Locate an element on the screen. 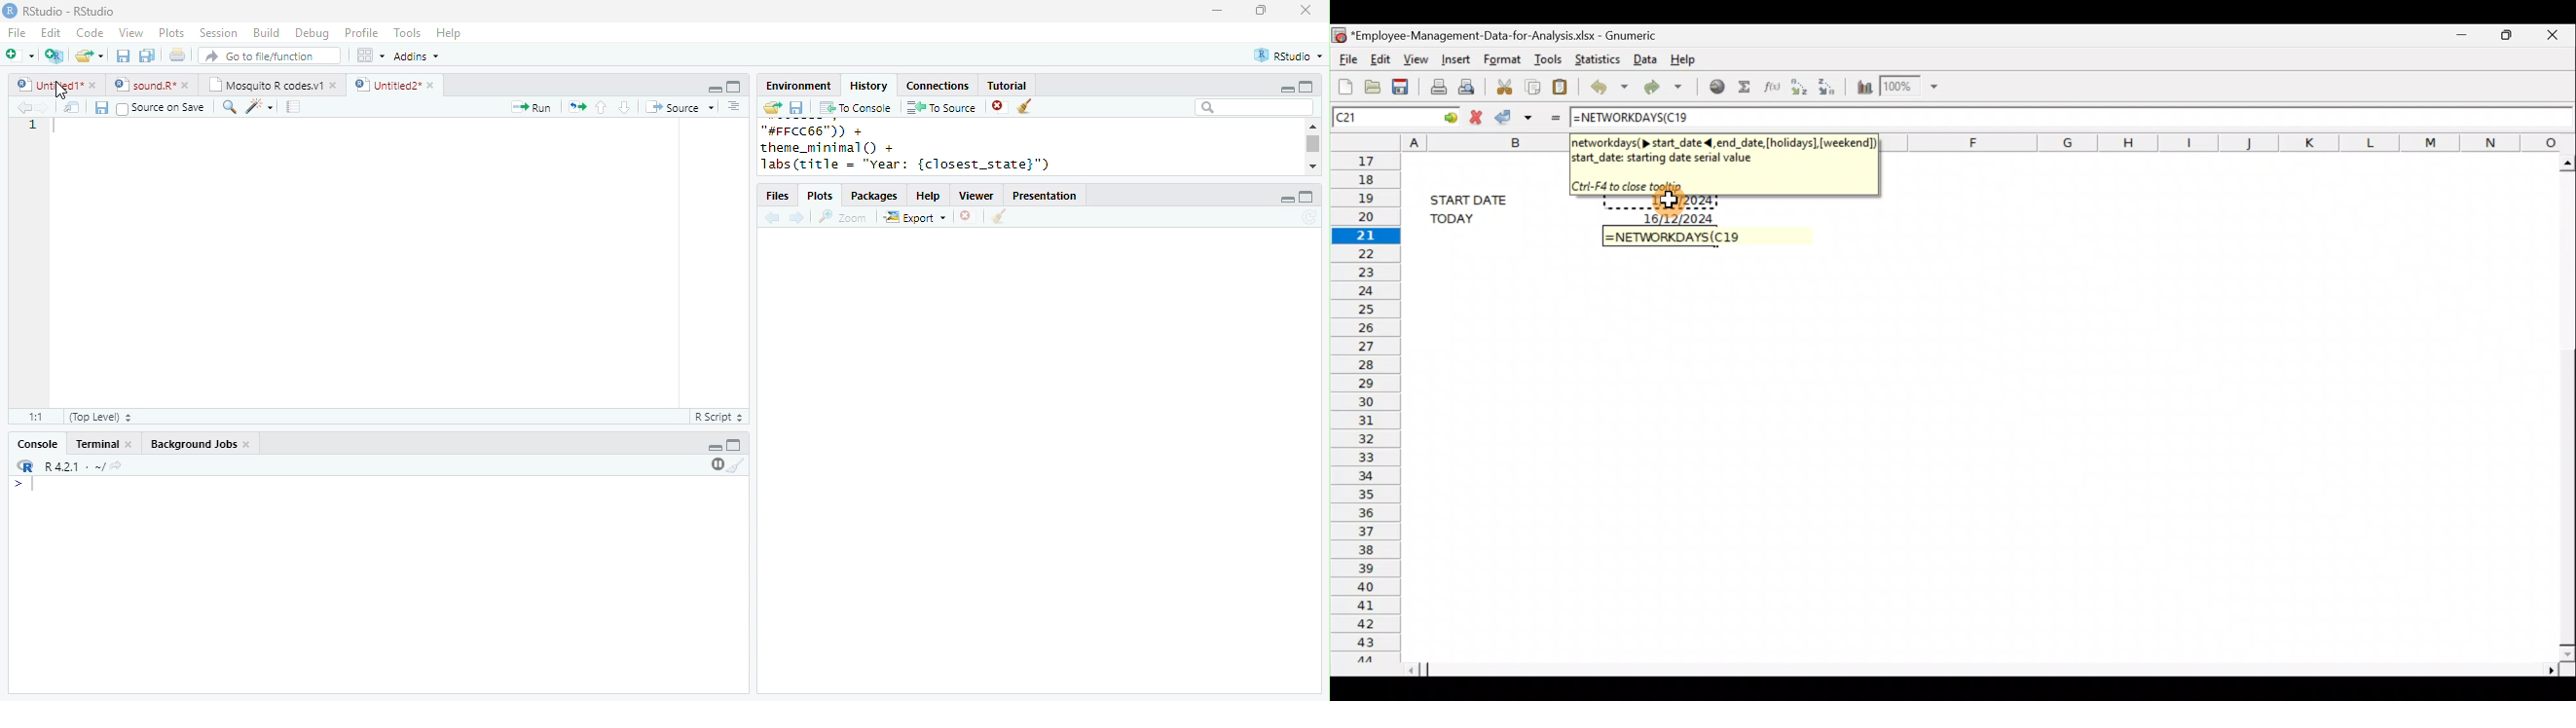 This screenshot has width=2576, height=728. Scroll bar is located at coordinates (2562, 404).